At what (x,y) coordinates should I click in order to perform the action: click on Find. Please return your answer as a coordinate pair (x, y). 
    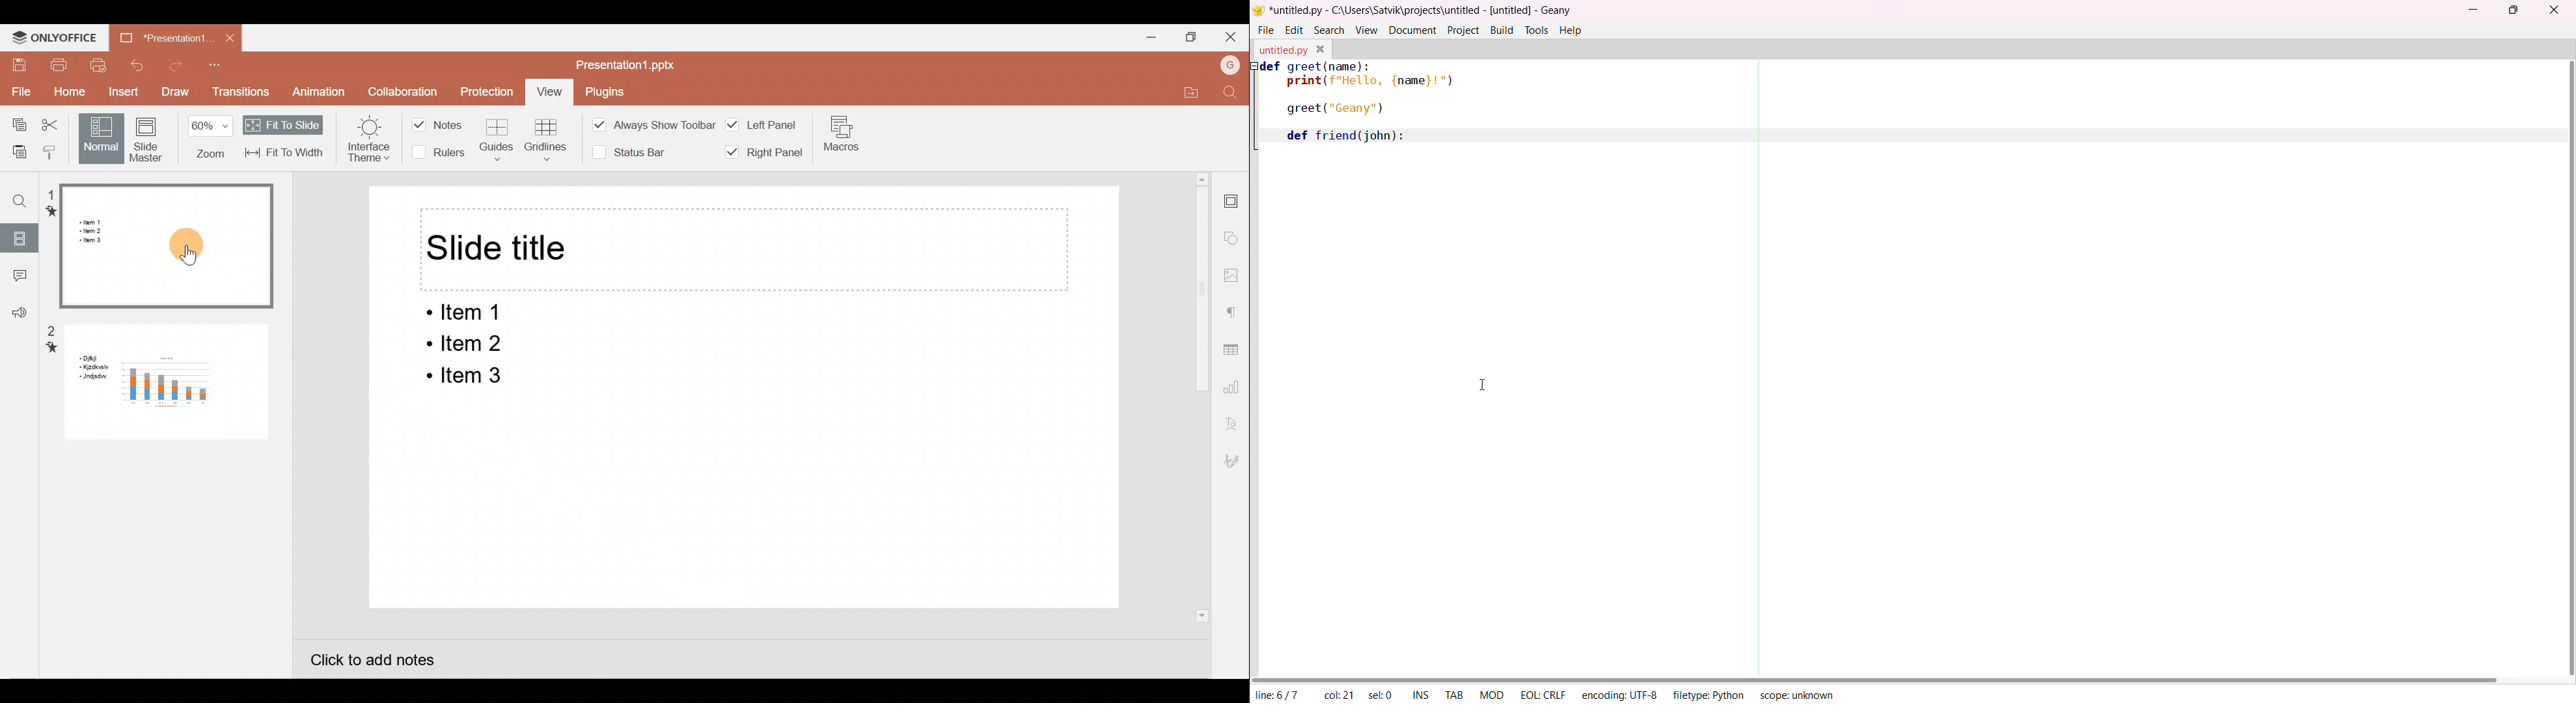
    Looking at the image, I should click on (1231, 92).